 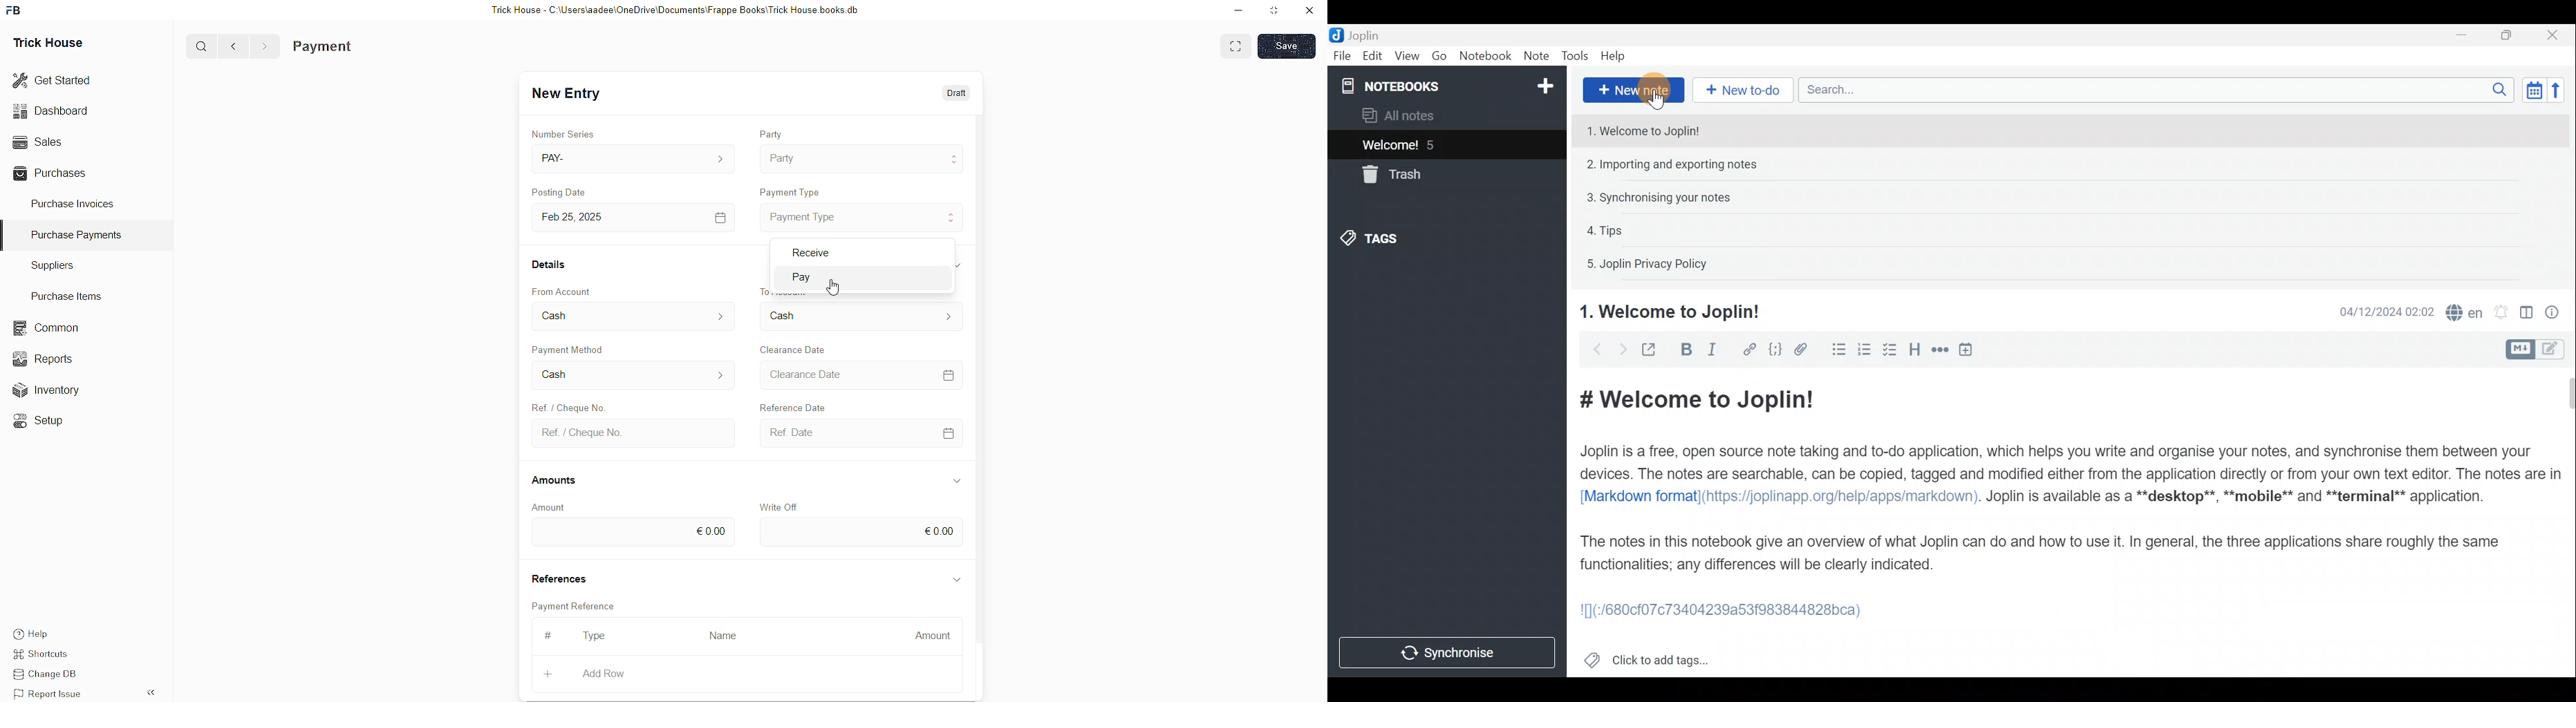 What do you see at coordinates (1729, 613) in the screenshot?
I see `1[1(:/680cf07c73404239a53f983844828bca)` at bounding box center [1729, 613].